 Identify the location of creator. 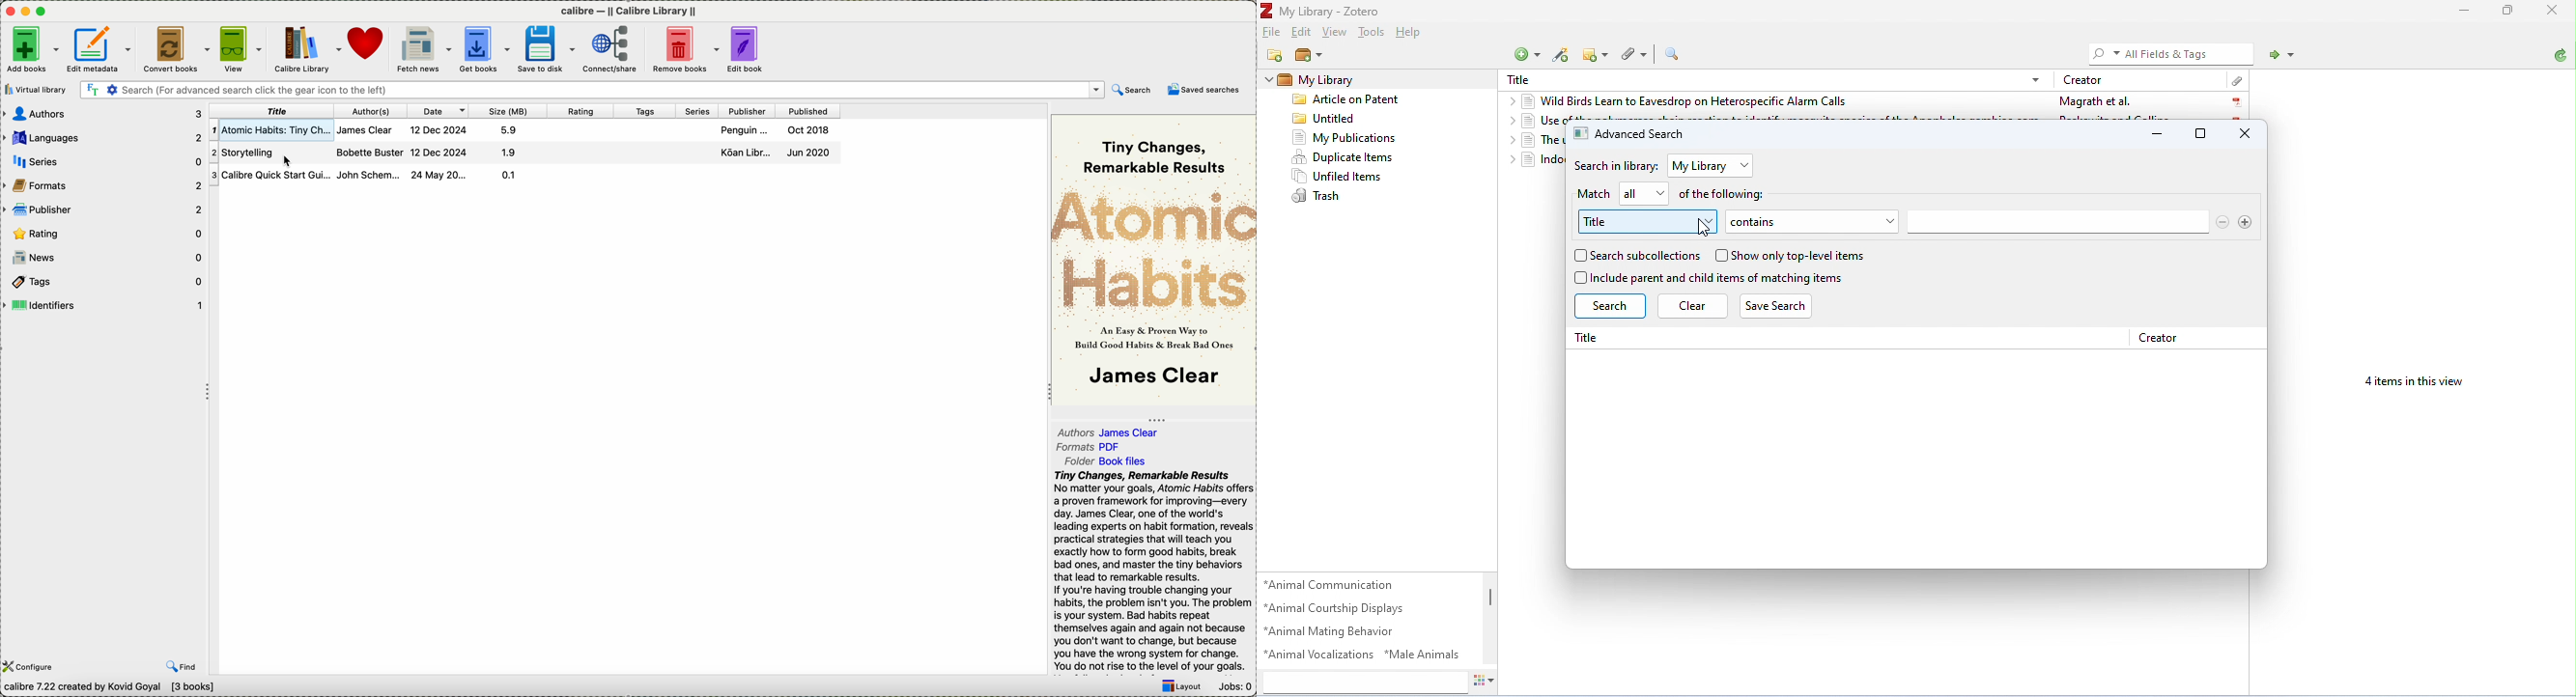
(2086, 80).